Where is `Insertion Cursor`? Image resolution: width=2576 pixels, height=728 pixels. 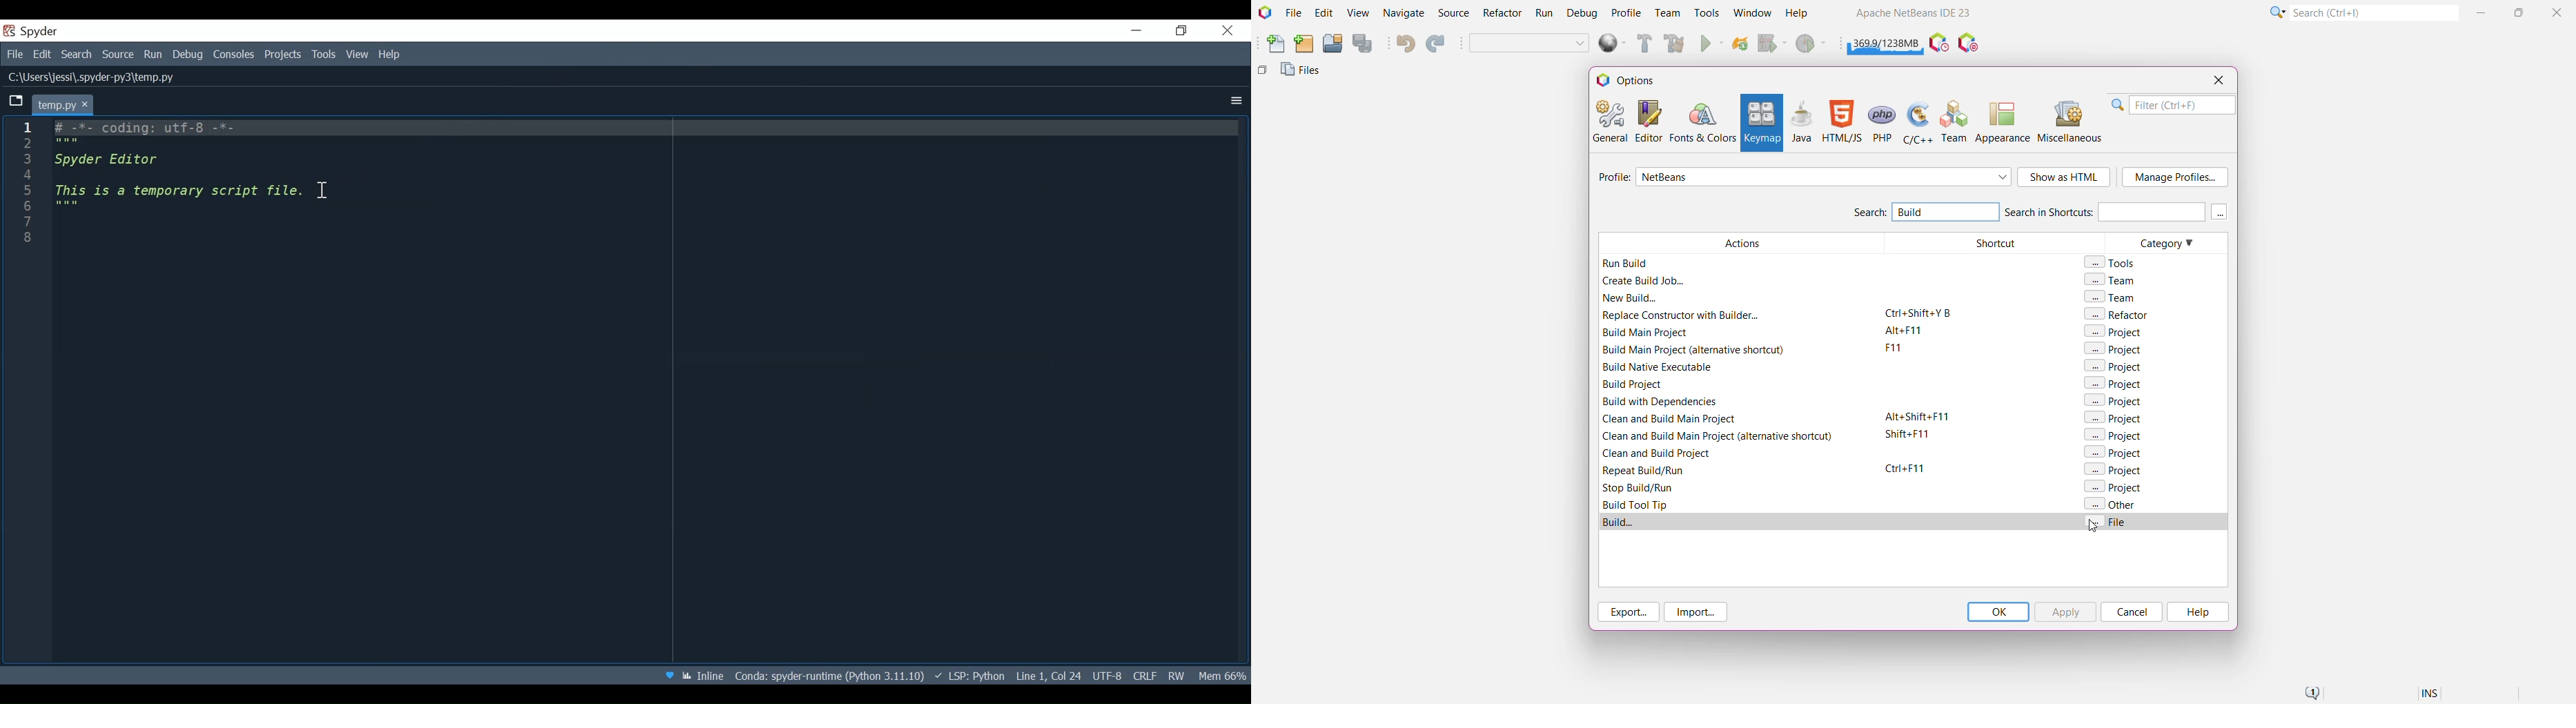
Insertion Cursor is located at coordinates (323, 191).